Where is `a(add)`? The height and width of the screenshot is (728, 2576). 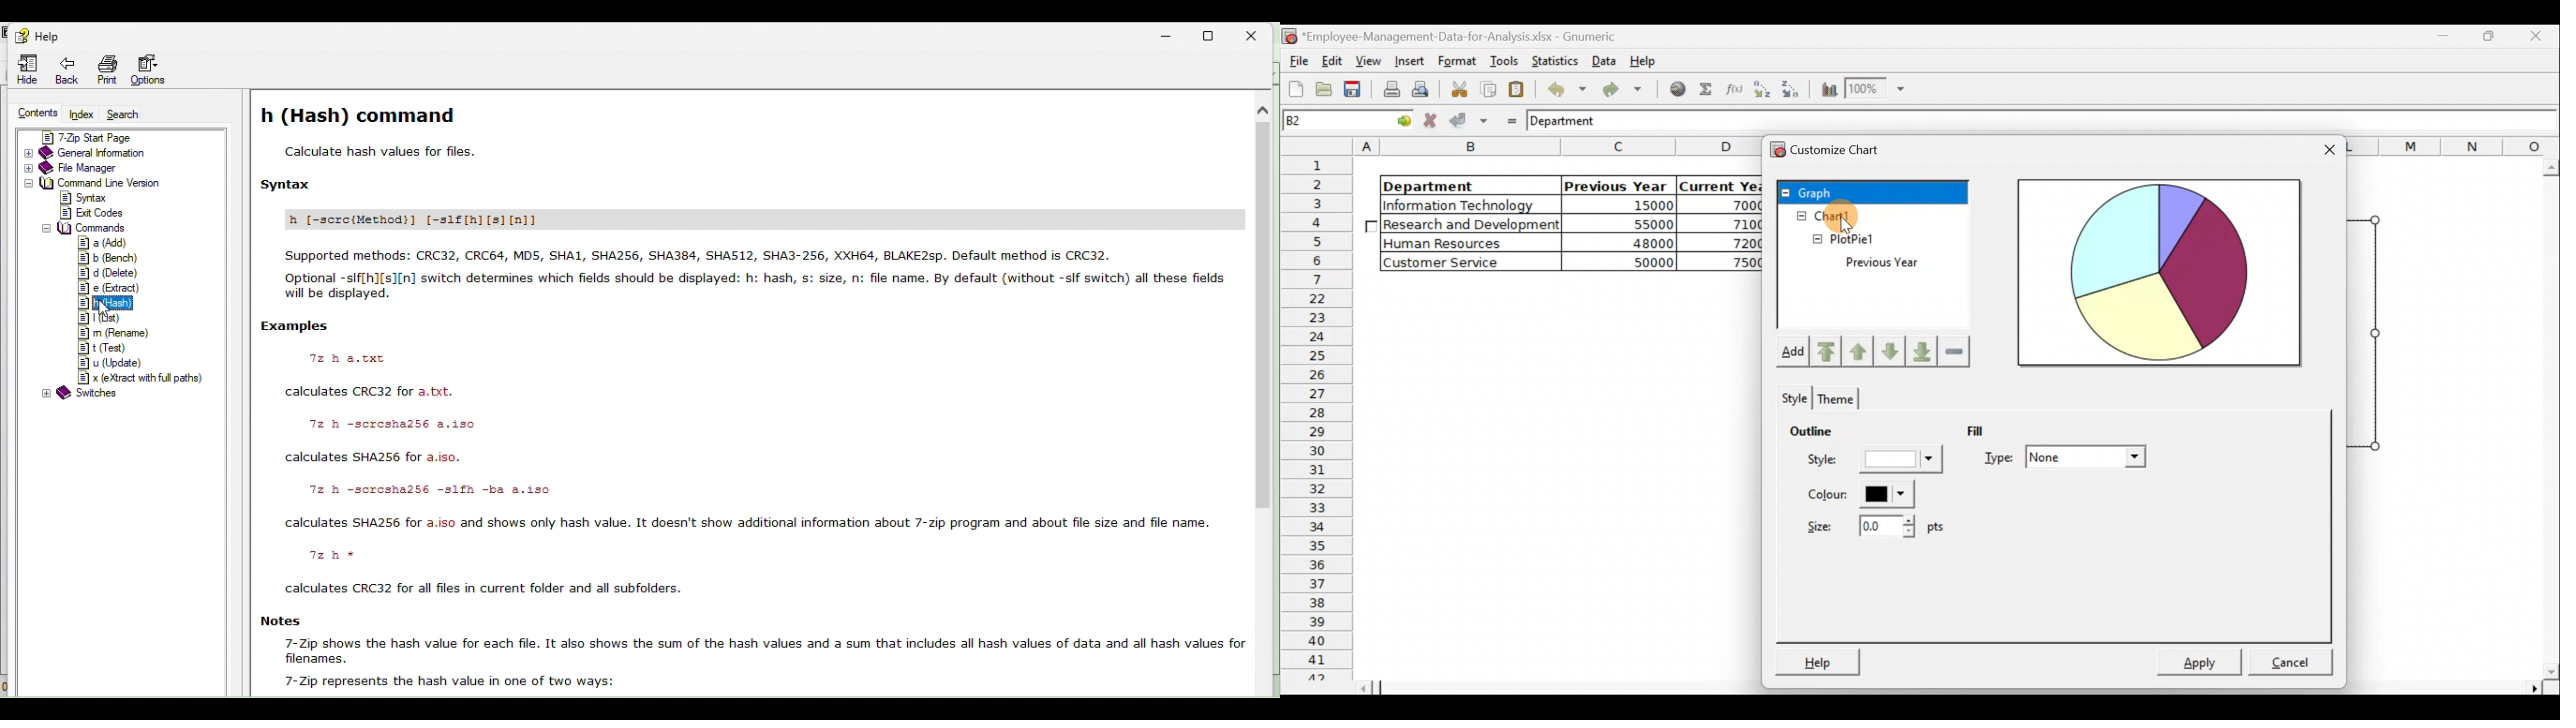
a(add) is located at coordinates (102, 243).